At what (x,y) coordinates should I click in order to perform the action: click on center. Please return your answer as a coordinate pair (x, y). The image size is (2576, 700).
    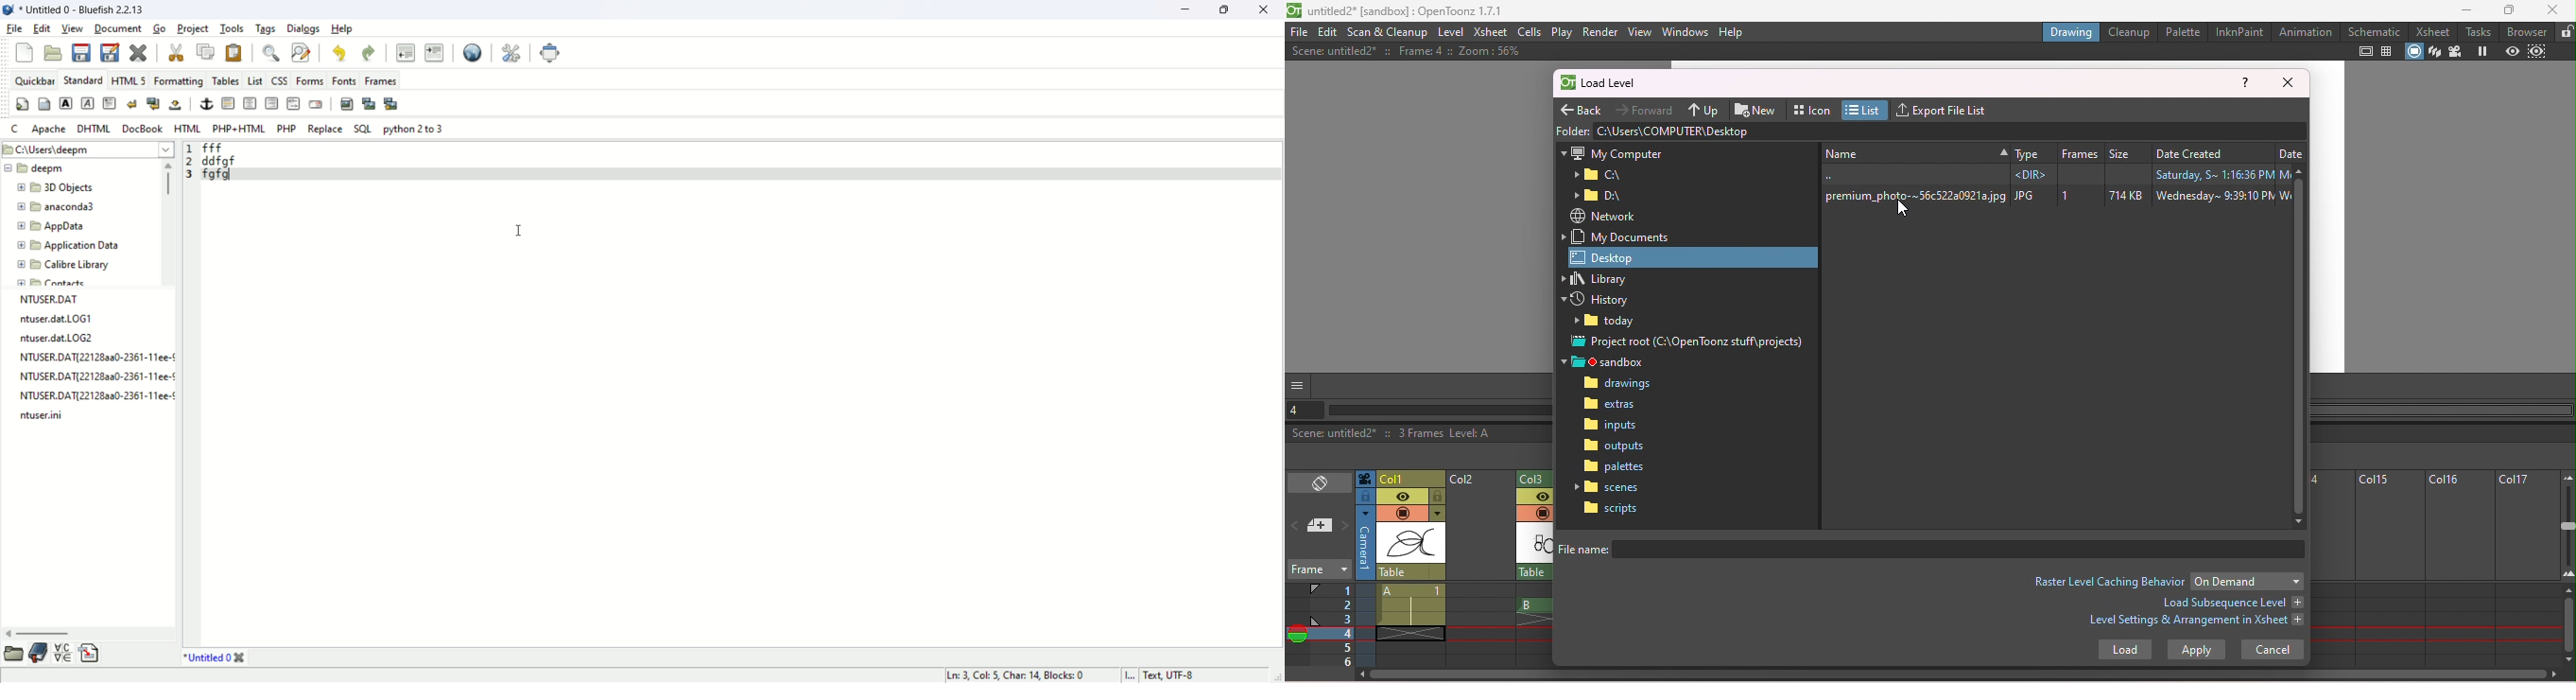
    Looking at the image, I should click on (250, 104).